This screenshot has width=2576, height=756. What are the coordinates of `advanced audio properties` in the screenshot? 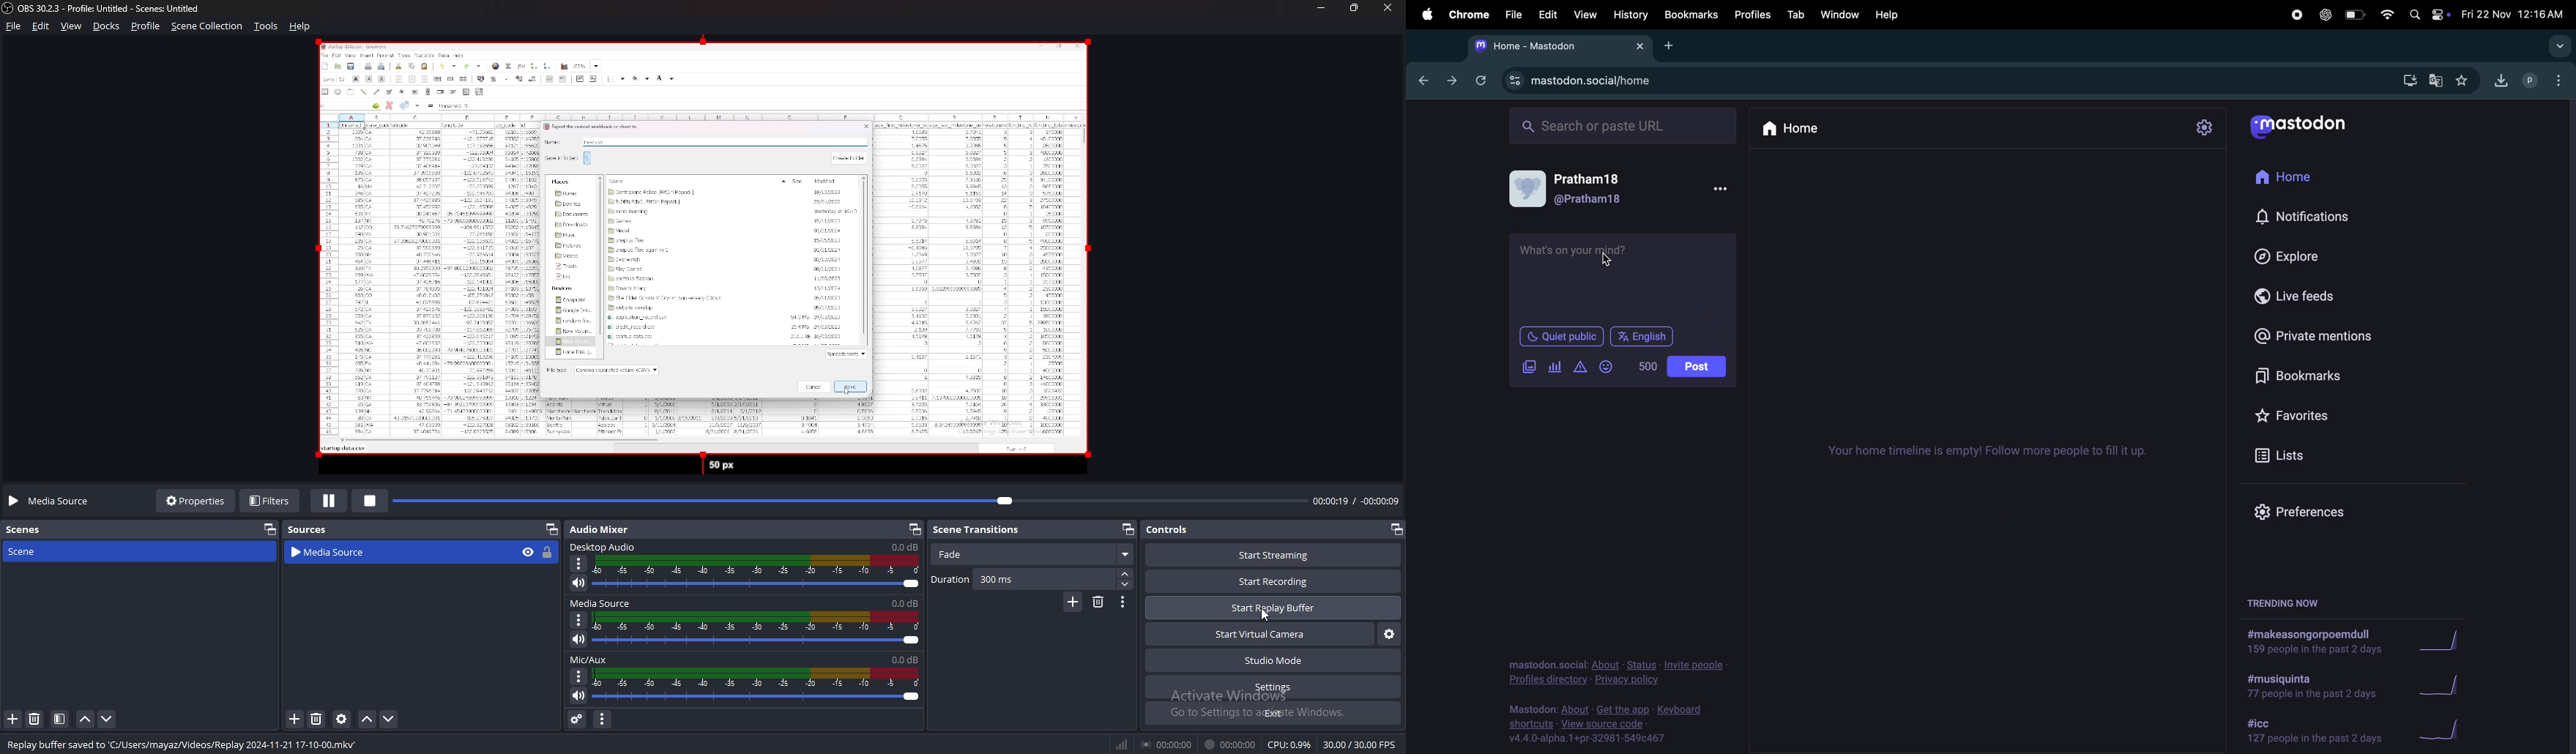 It's located at (578, 718).